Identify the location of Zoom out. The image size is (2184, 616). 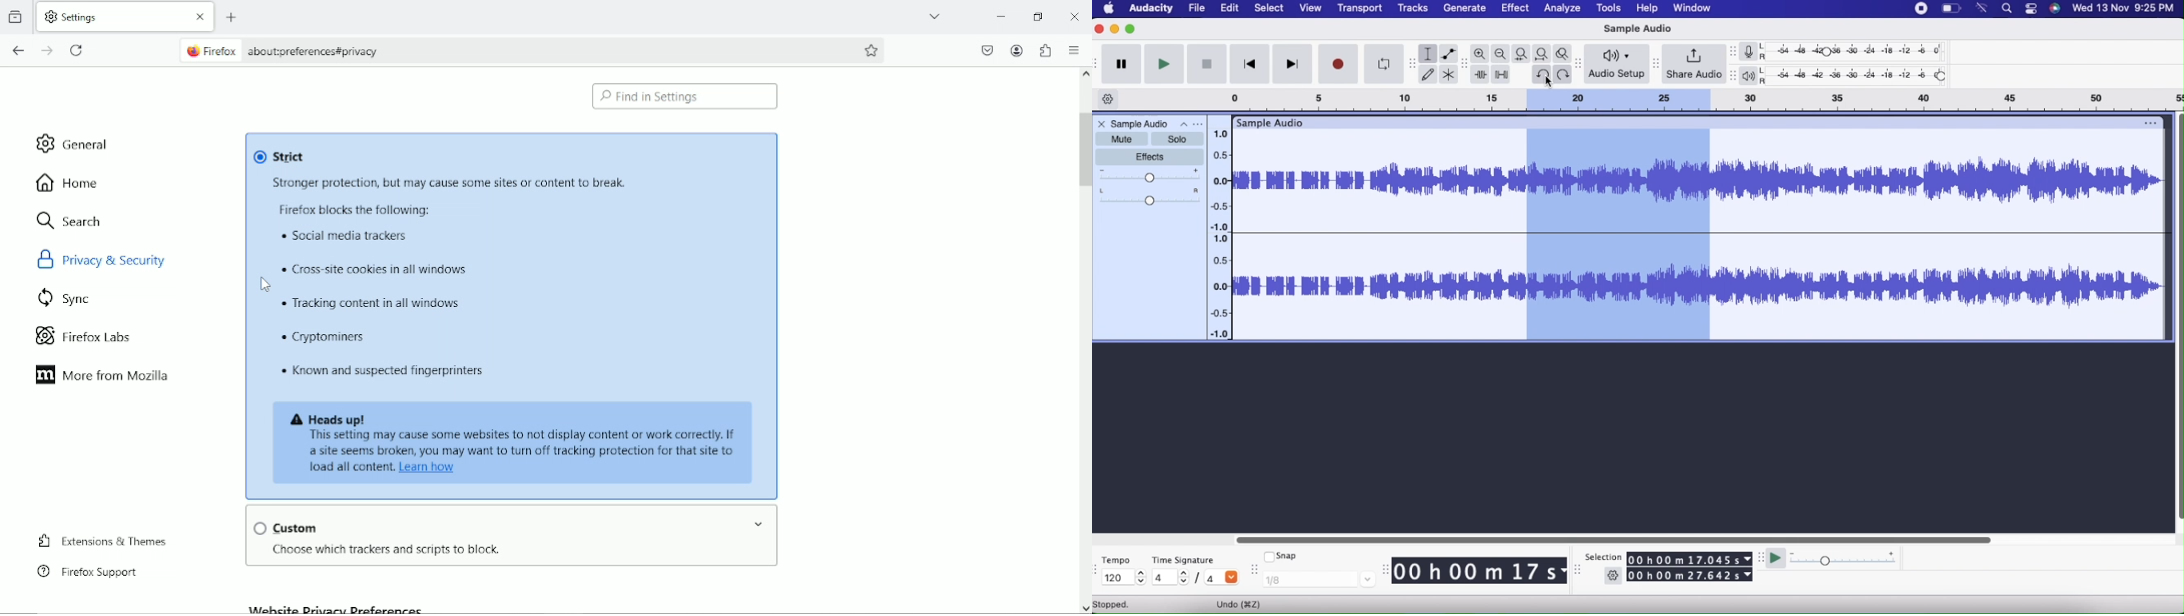
(1501, 53).